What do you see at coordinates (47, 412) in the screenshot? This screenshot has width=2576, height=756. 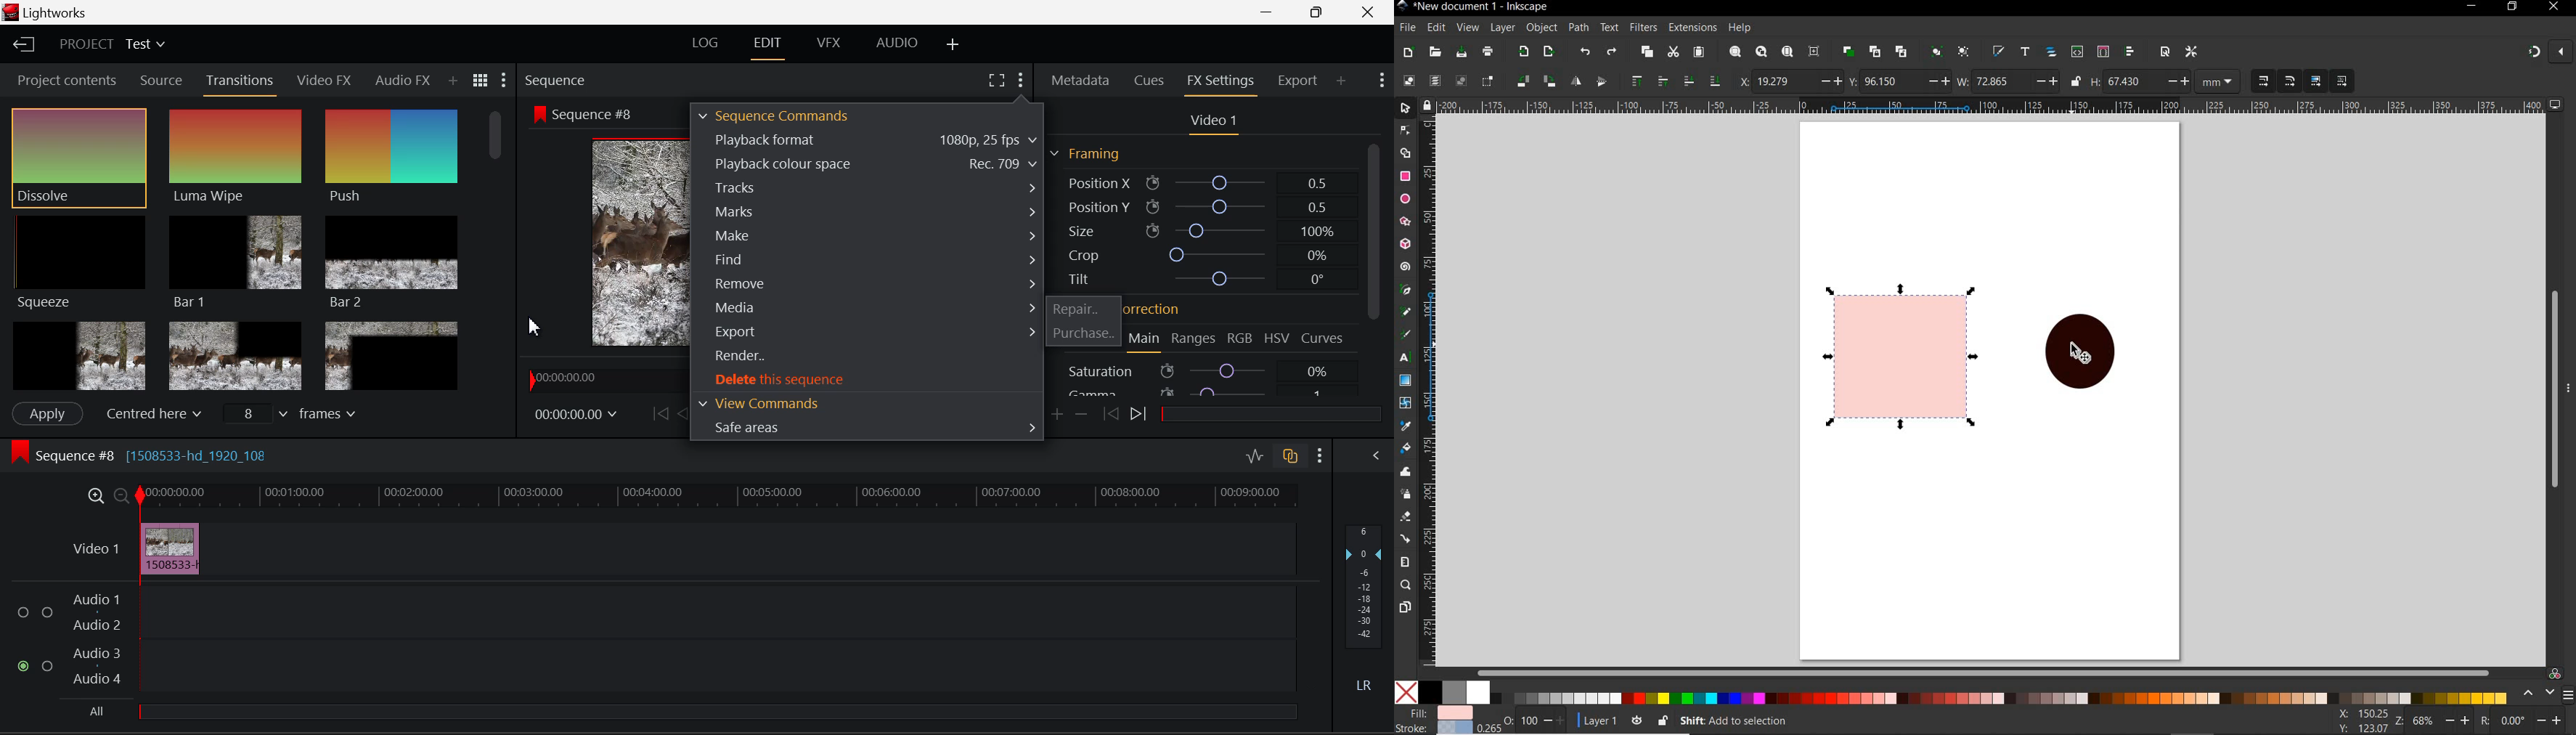 I see `Apply` at bounding box center [47, 412].